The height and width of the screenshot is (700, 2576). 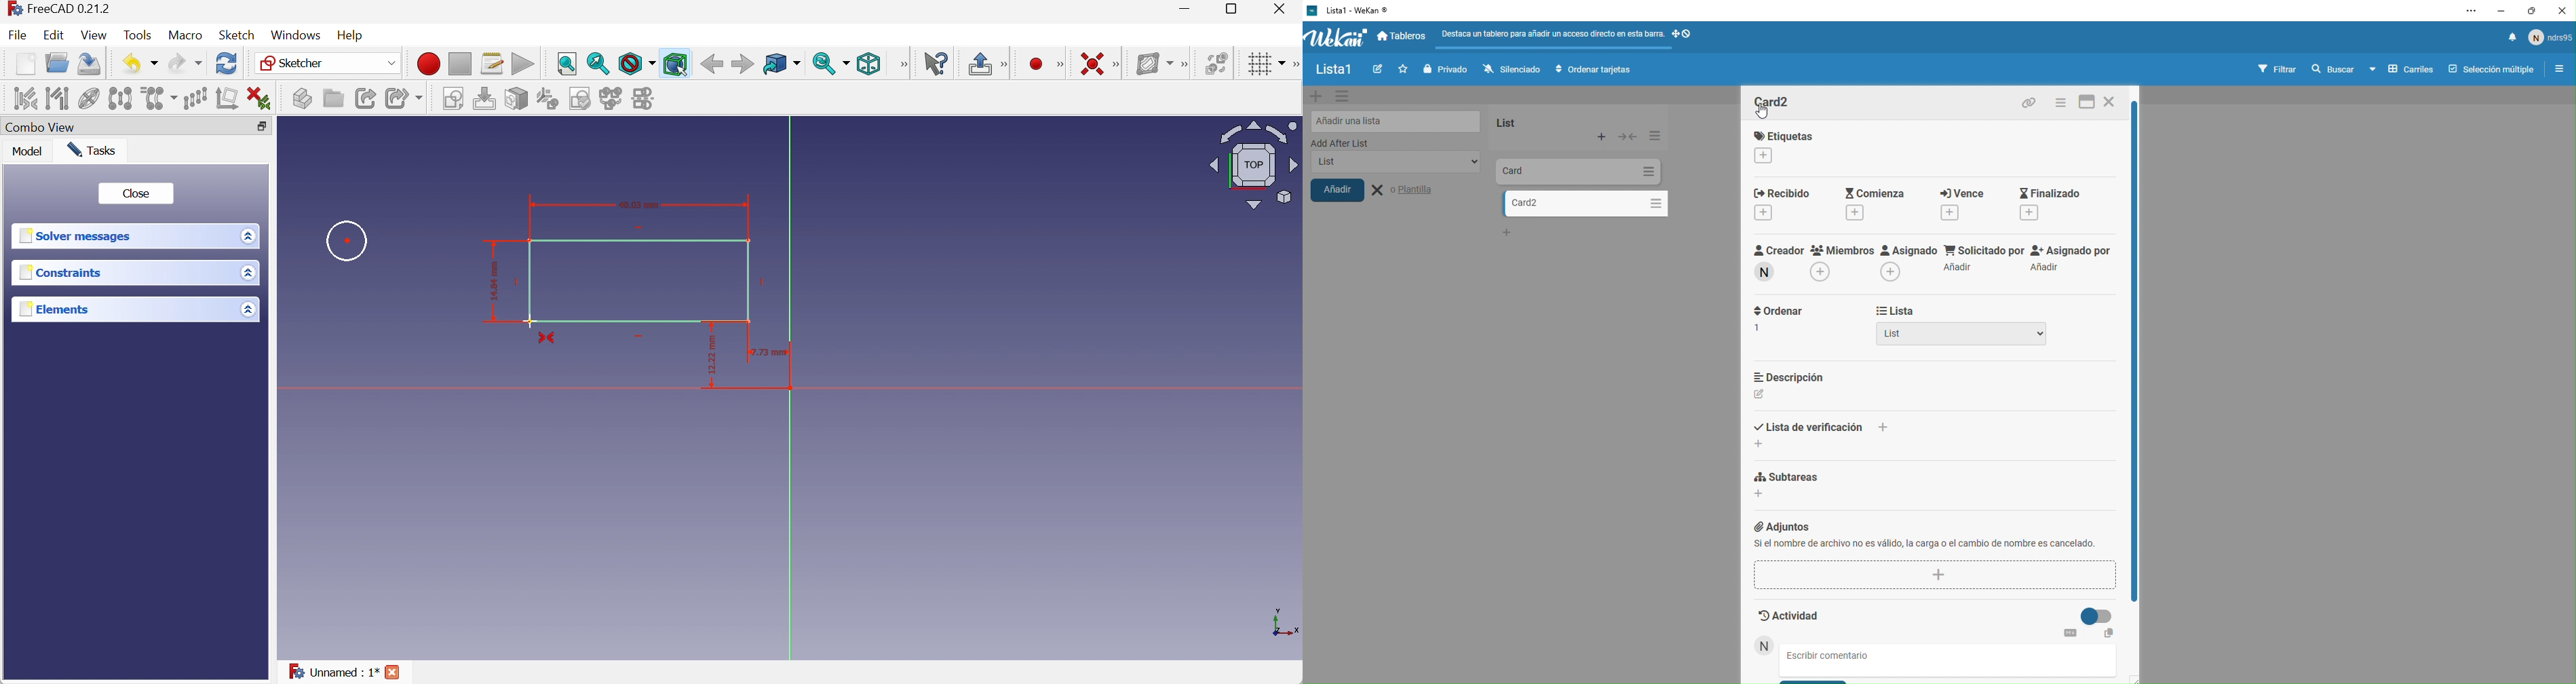 I want to click on Validate sketch, so click(x=581, y=98).